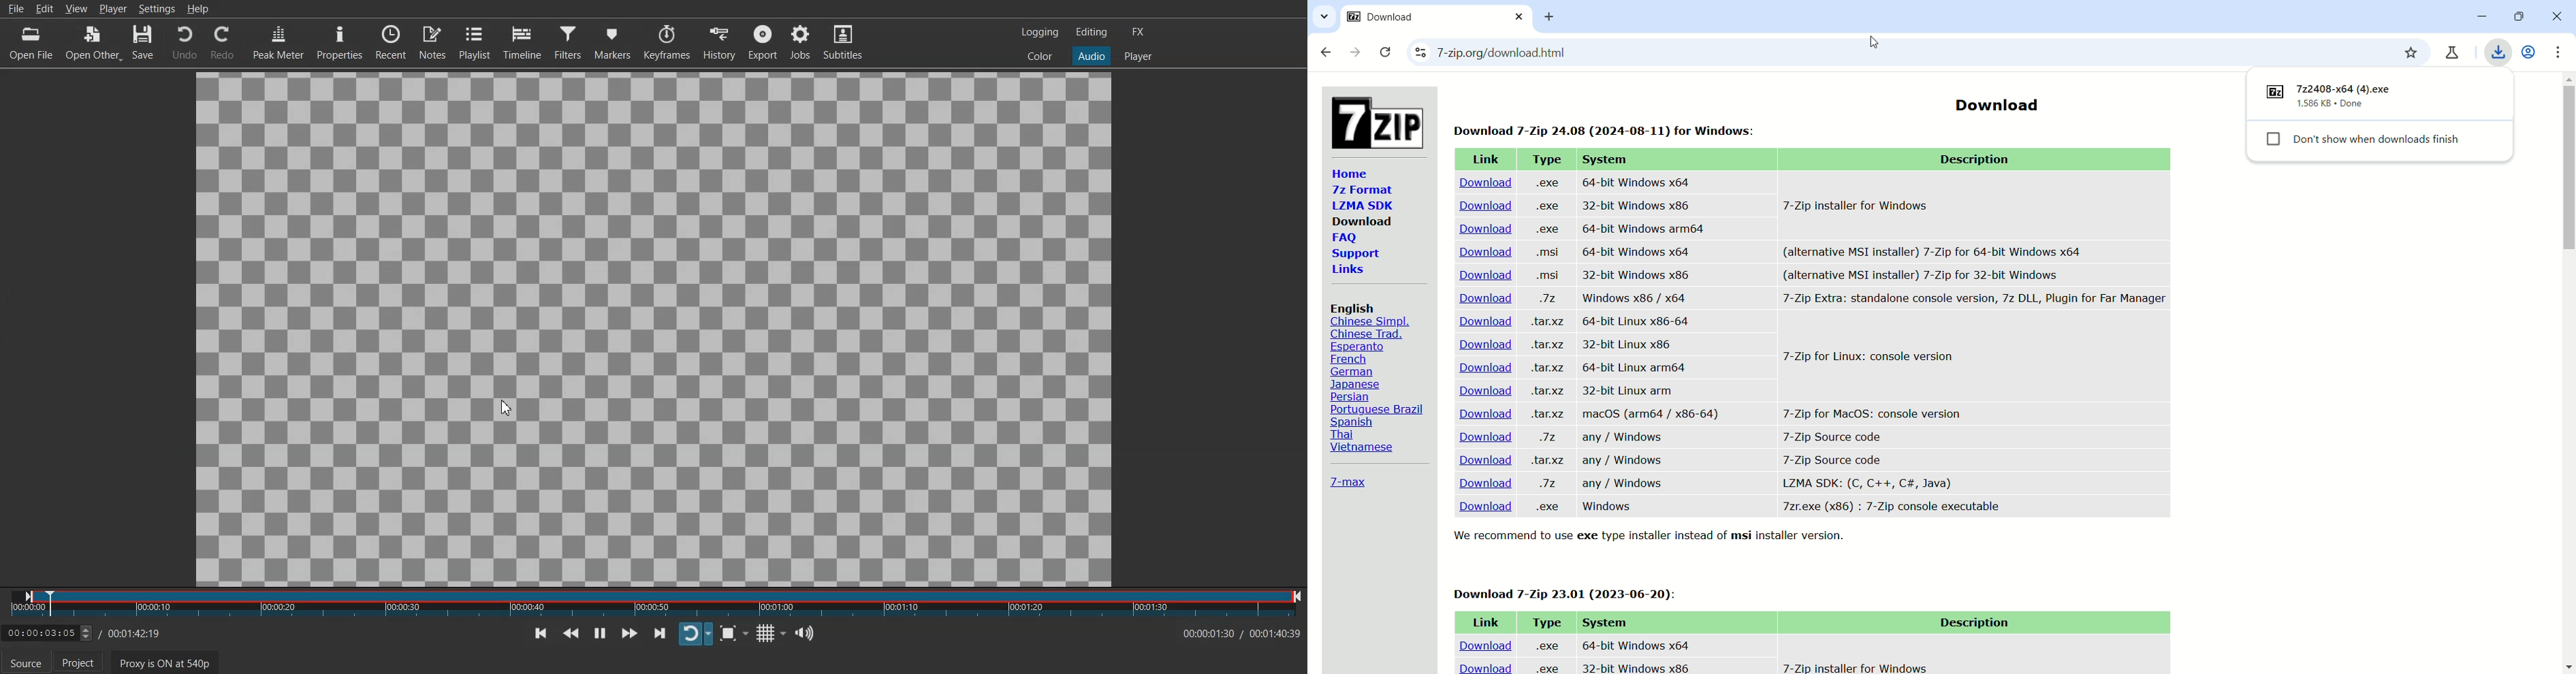  Describe the element at coordinates (1995, 100) in the screenshot. I see `Download` at that location.